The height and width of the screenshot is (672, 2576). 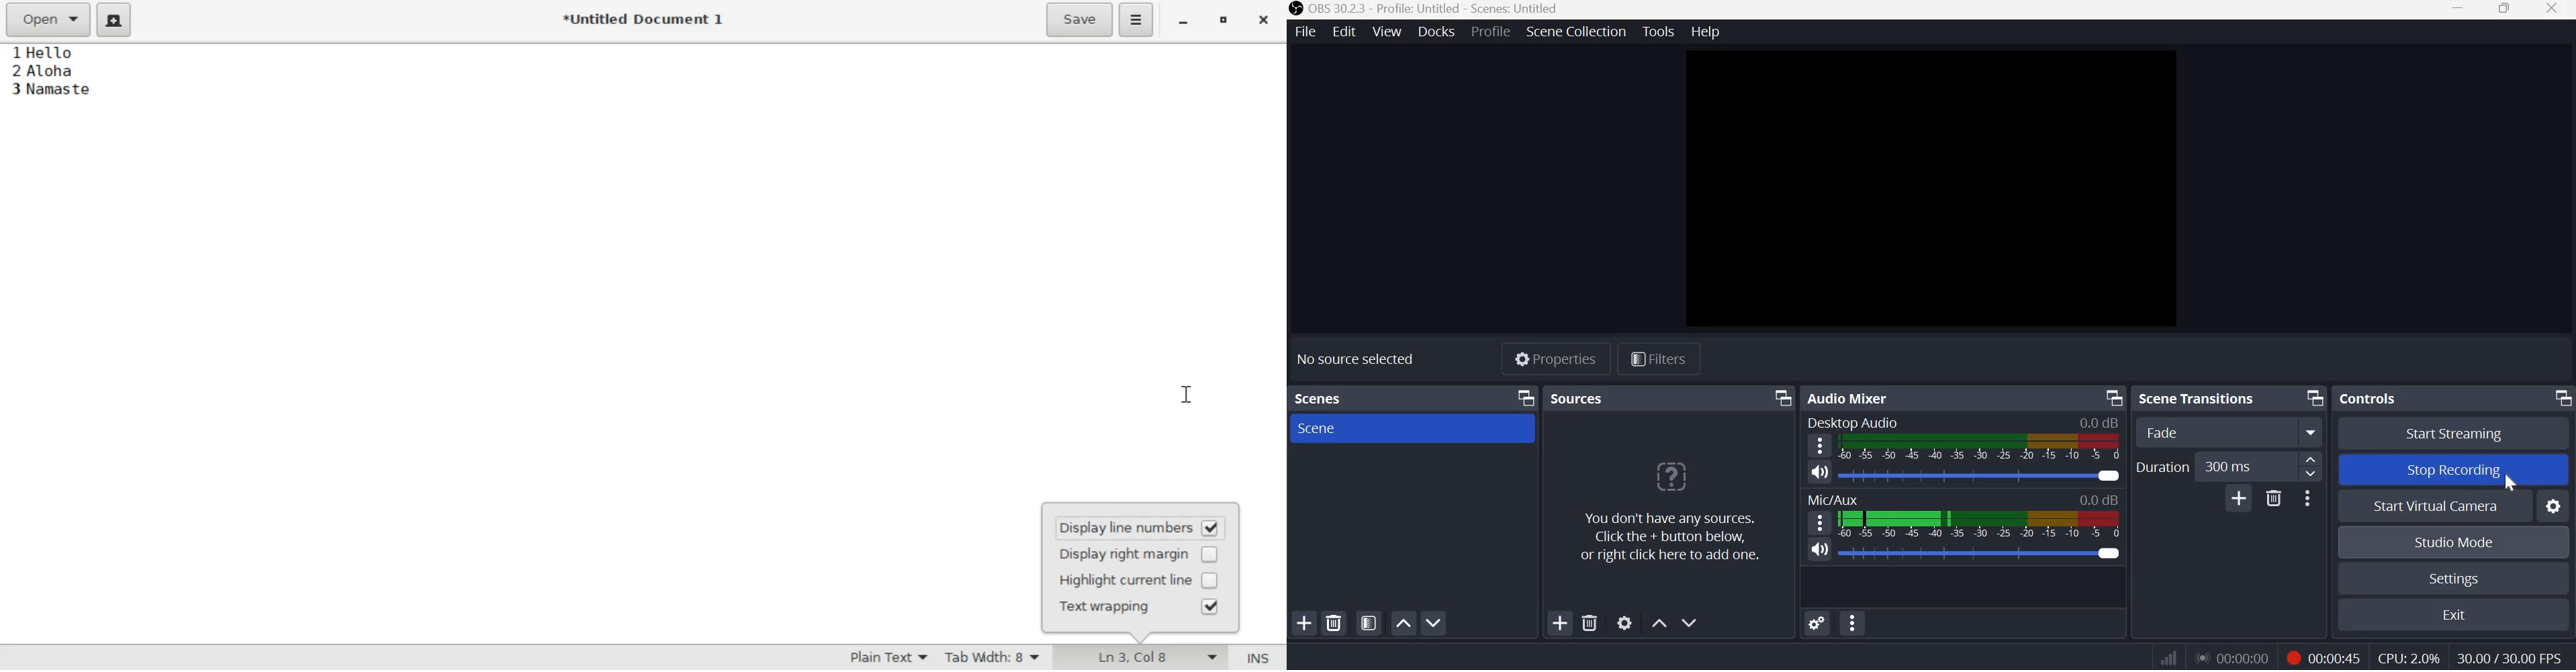 I want to click on Scenes, so click(x=1324, y=397).